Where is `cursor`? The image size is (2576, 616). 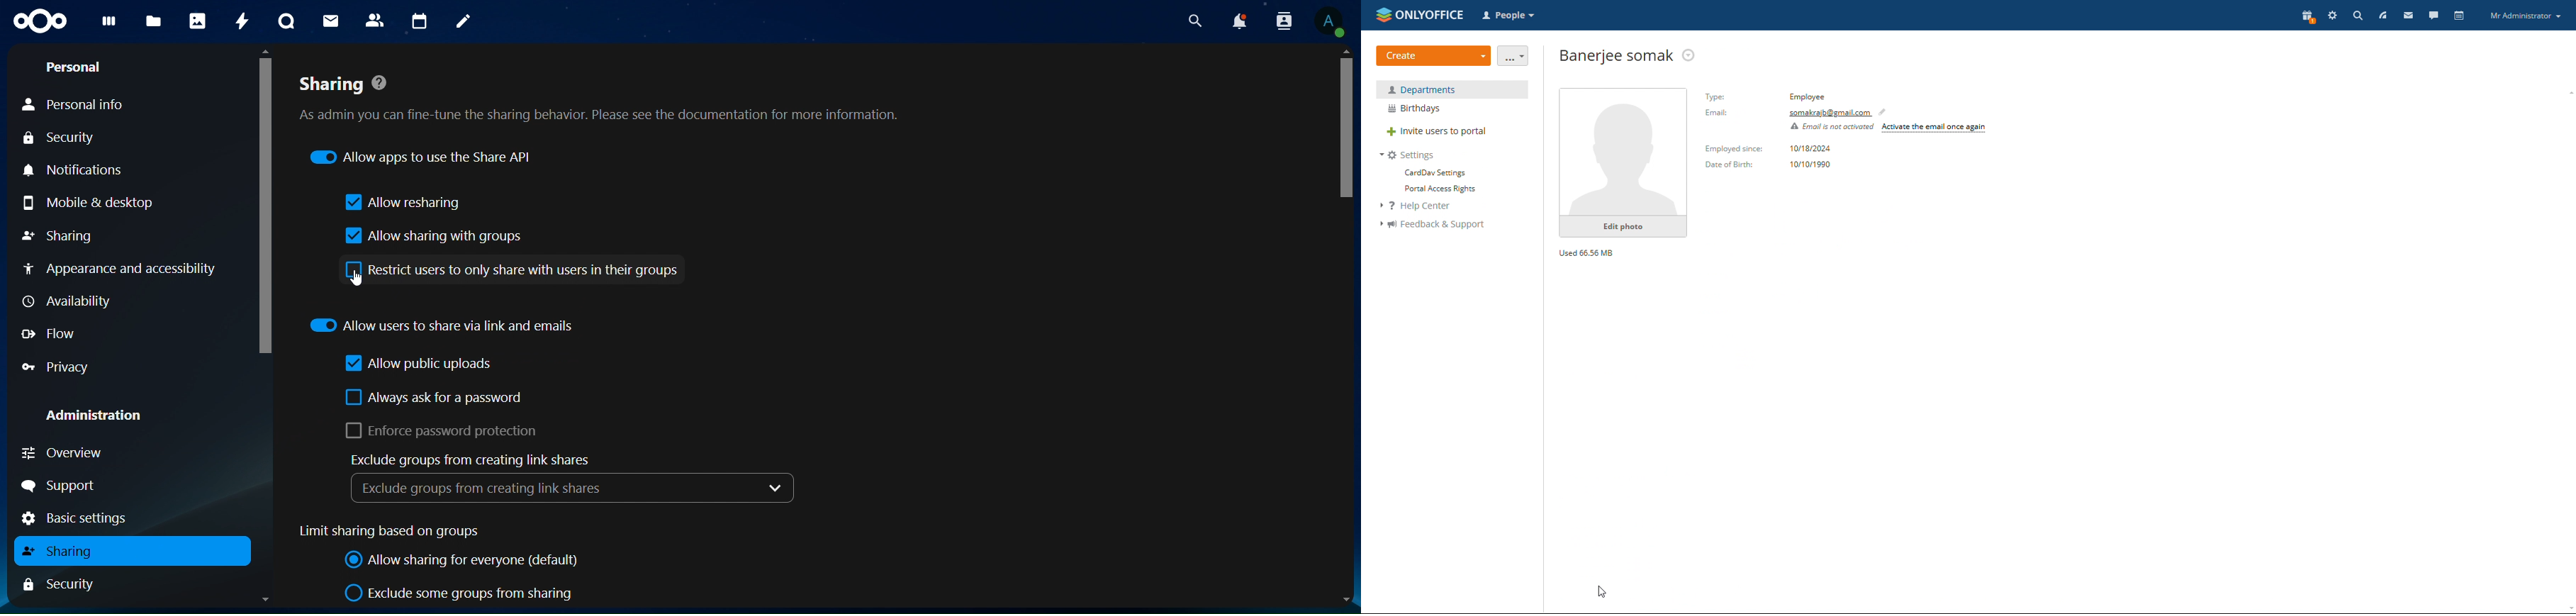
cursor is located at coordinates (356, 279).